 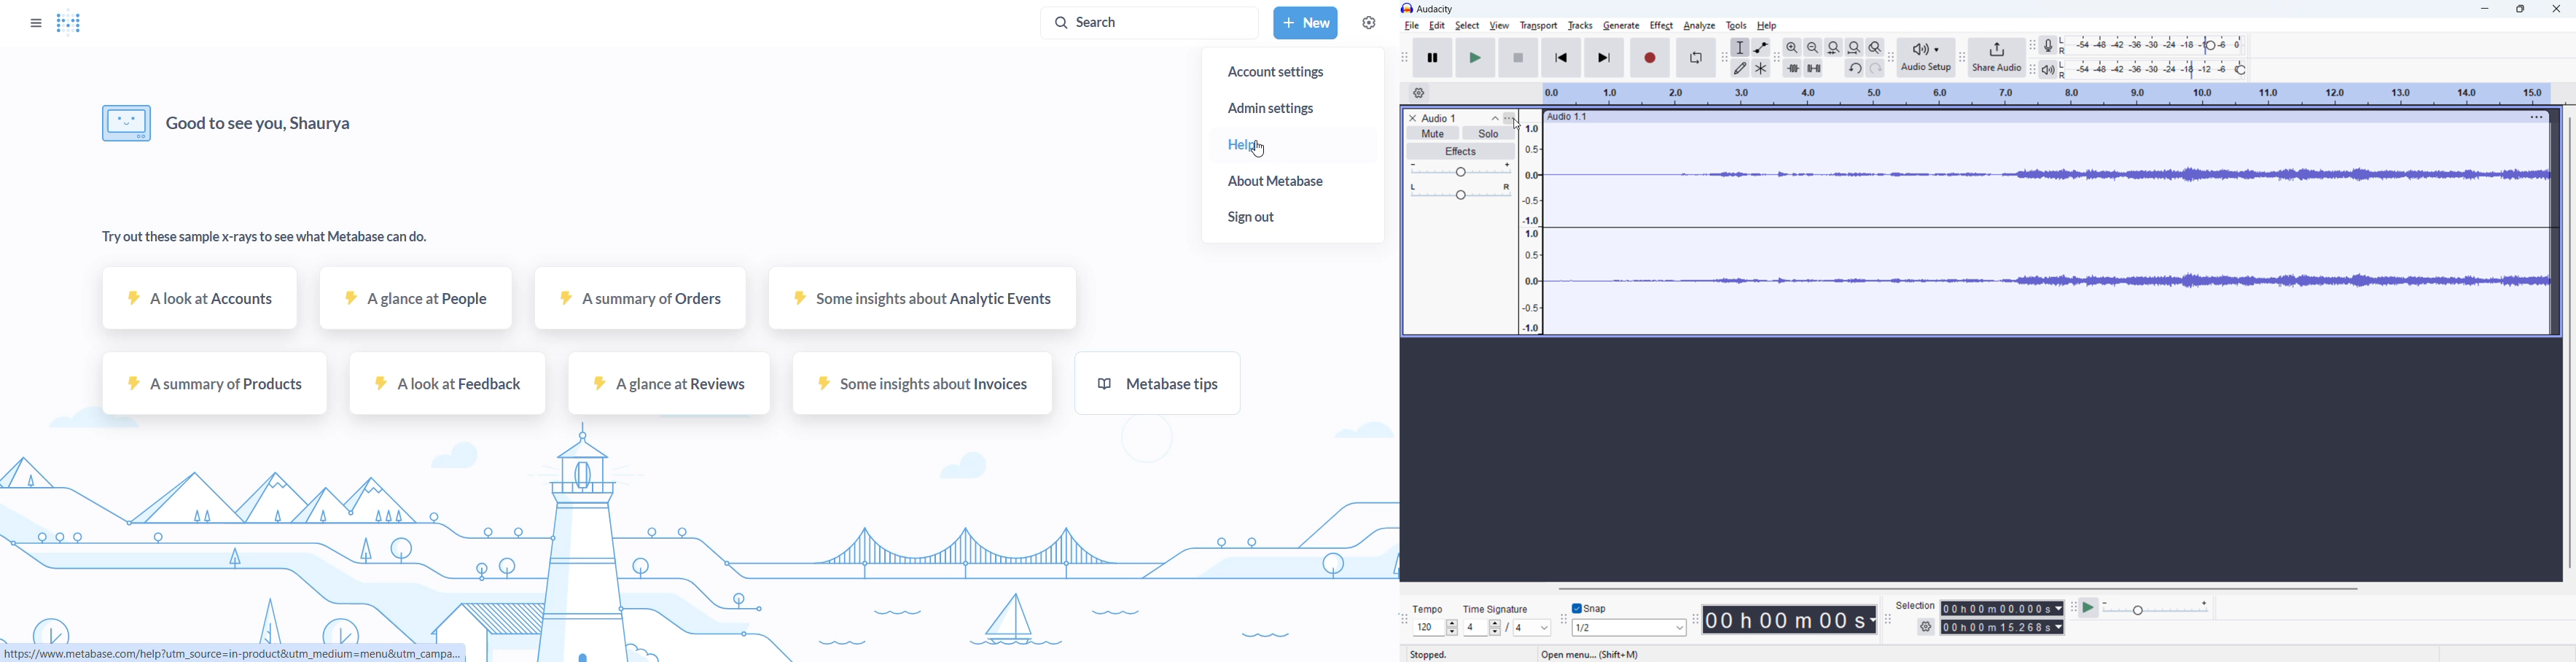 What do you see at coordinates (1854, 47) in the screenshot?
I see `fit project to width` at bounding box center [1854, 47].